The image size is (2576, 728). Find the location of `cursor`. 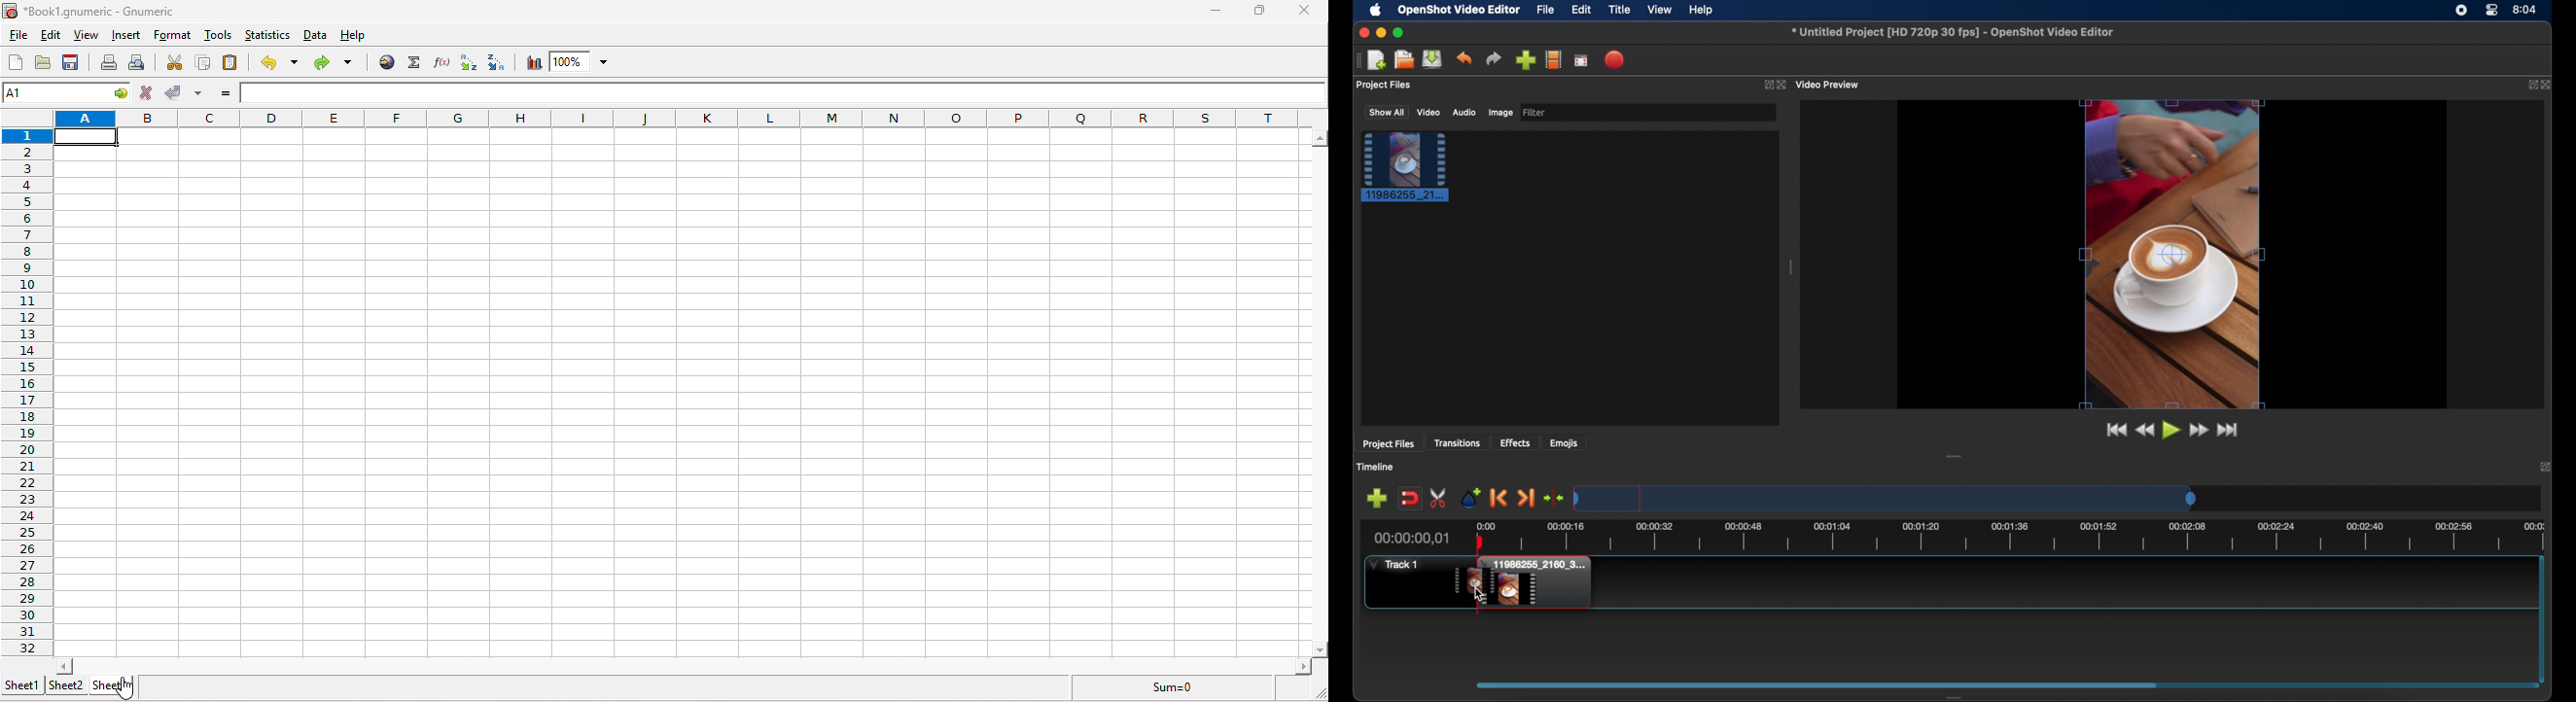

cursor is located at coordinates (125, 685).